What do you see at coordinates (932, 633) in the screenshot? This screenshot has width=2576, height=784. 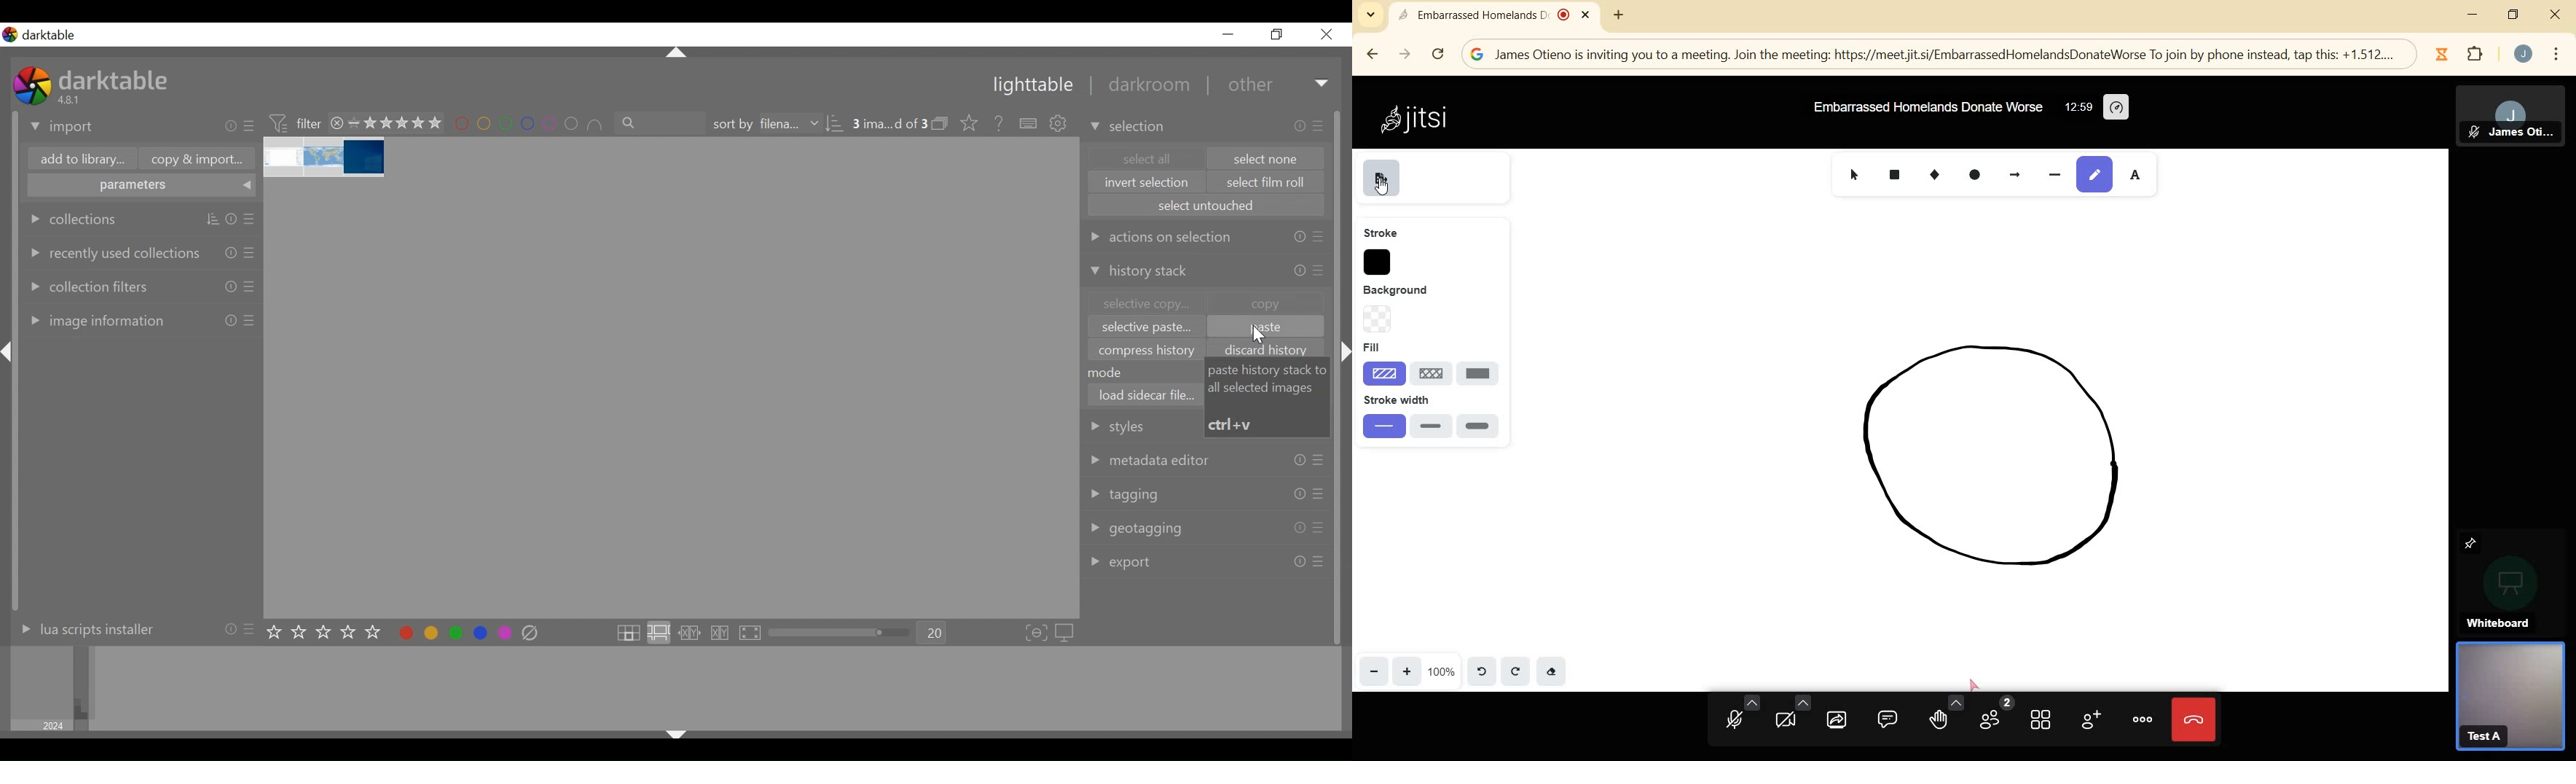 I see `20` at bounding box center [932, 633].